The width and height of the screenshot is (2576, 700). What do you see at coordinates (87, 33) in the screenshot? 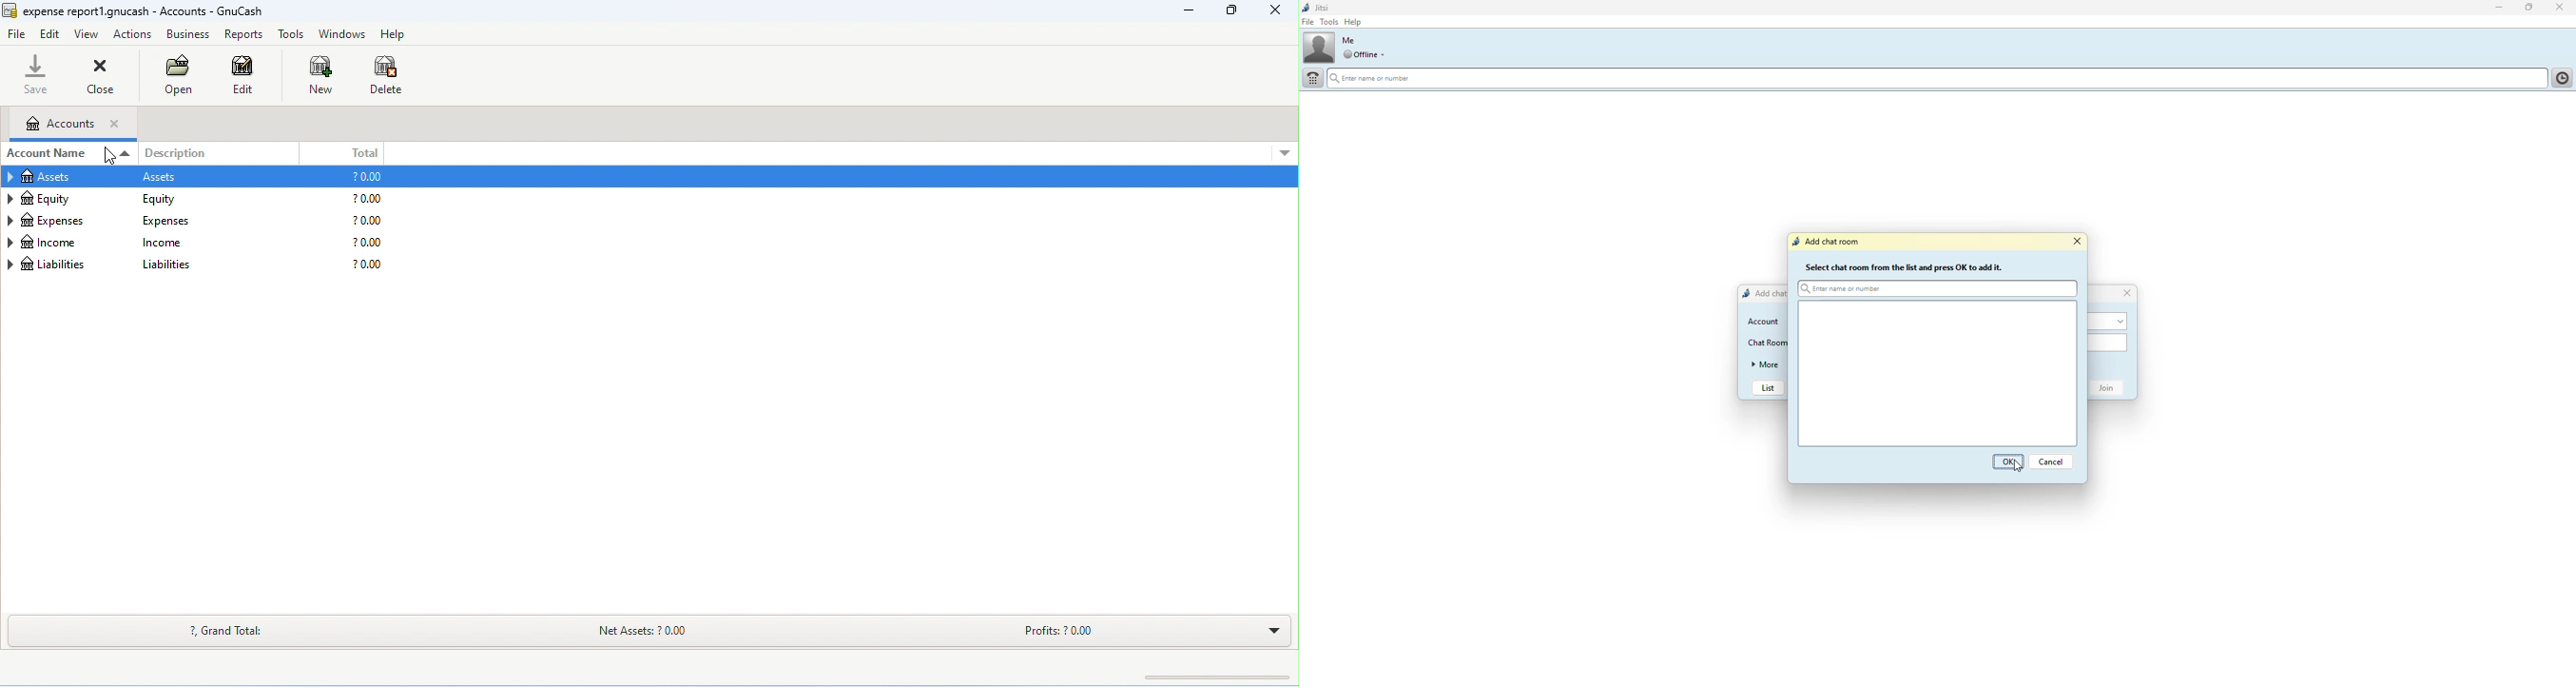
I see `view` at bounding box center [87, 33].